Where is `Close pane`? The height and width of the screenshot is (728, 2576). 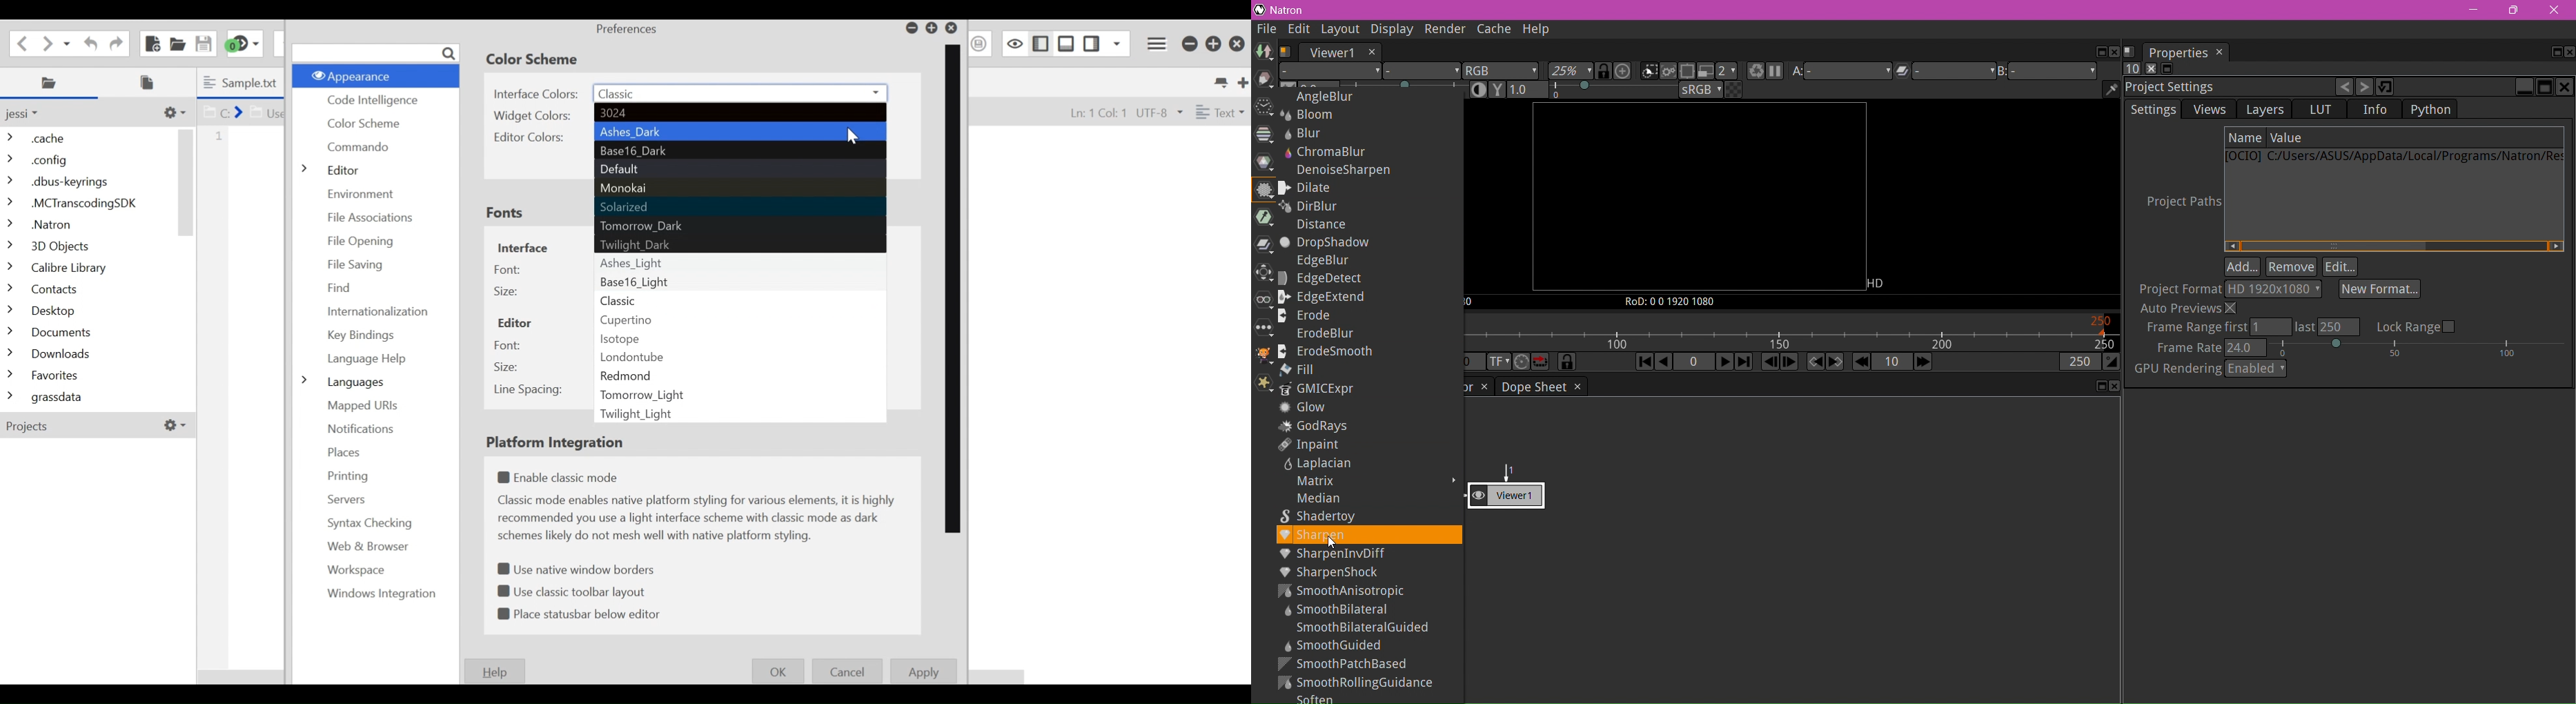
Close pane is located at coordinates (2565, 88).